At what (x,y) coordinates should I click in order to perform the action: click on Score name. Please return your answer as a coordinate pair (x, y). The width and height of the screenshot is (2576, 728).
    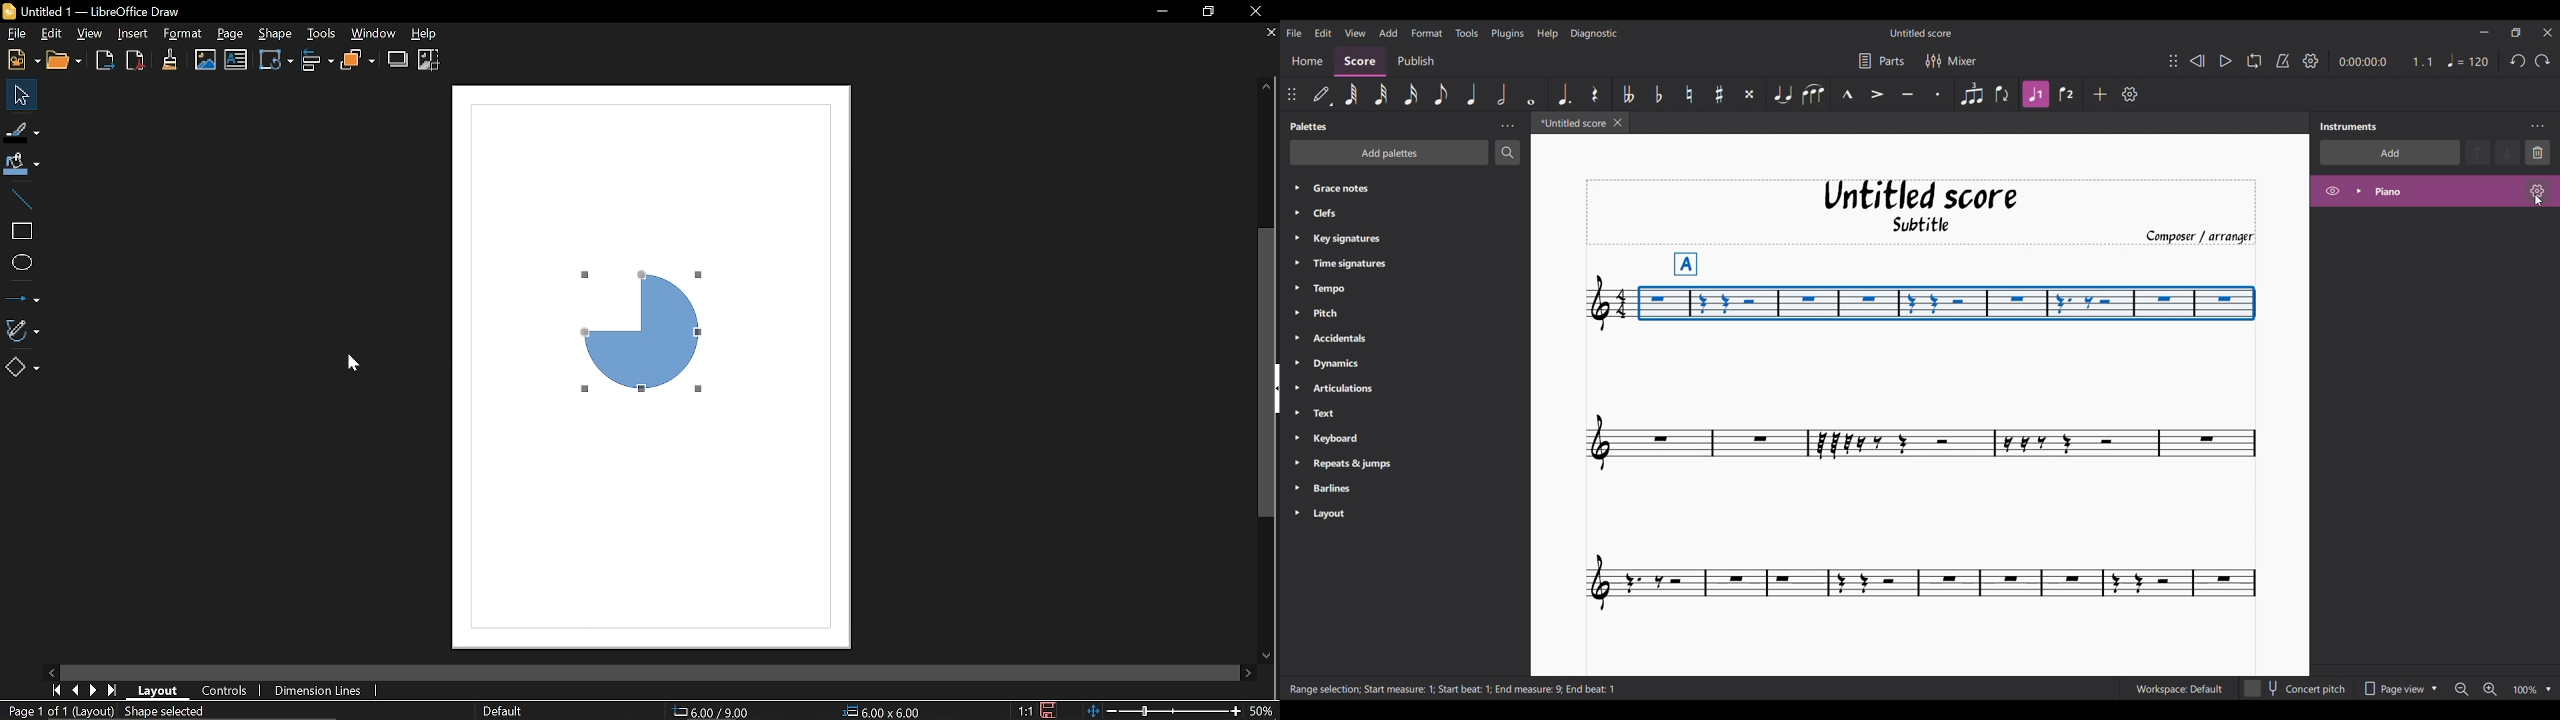
    Looking at the image, I should click on (1920, 33).